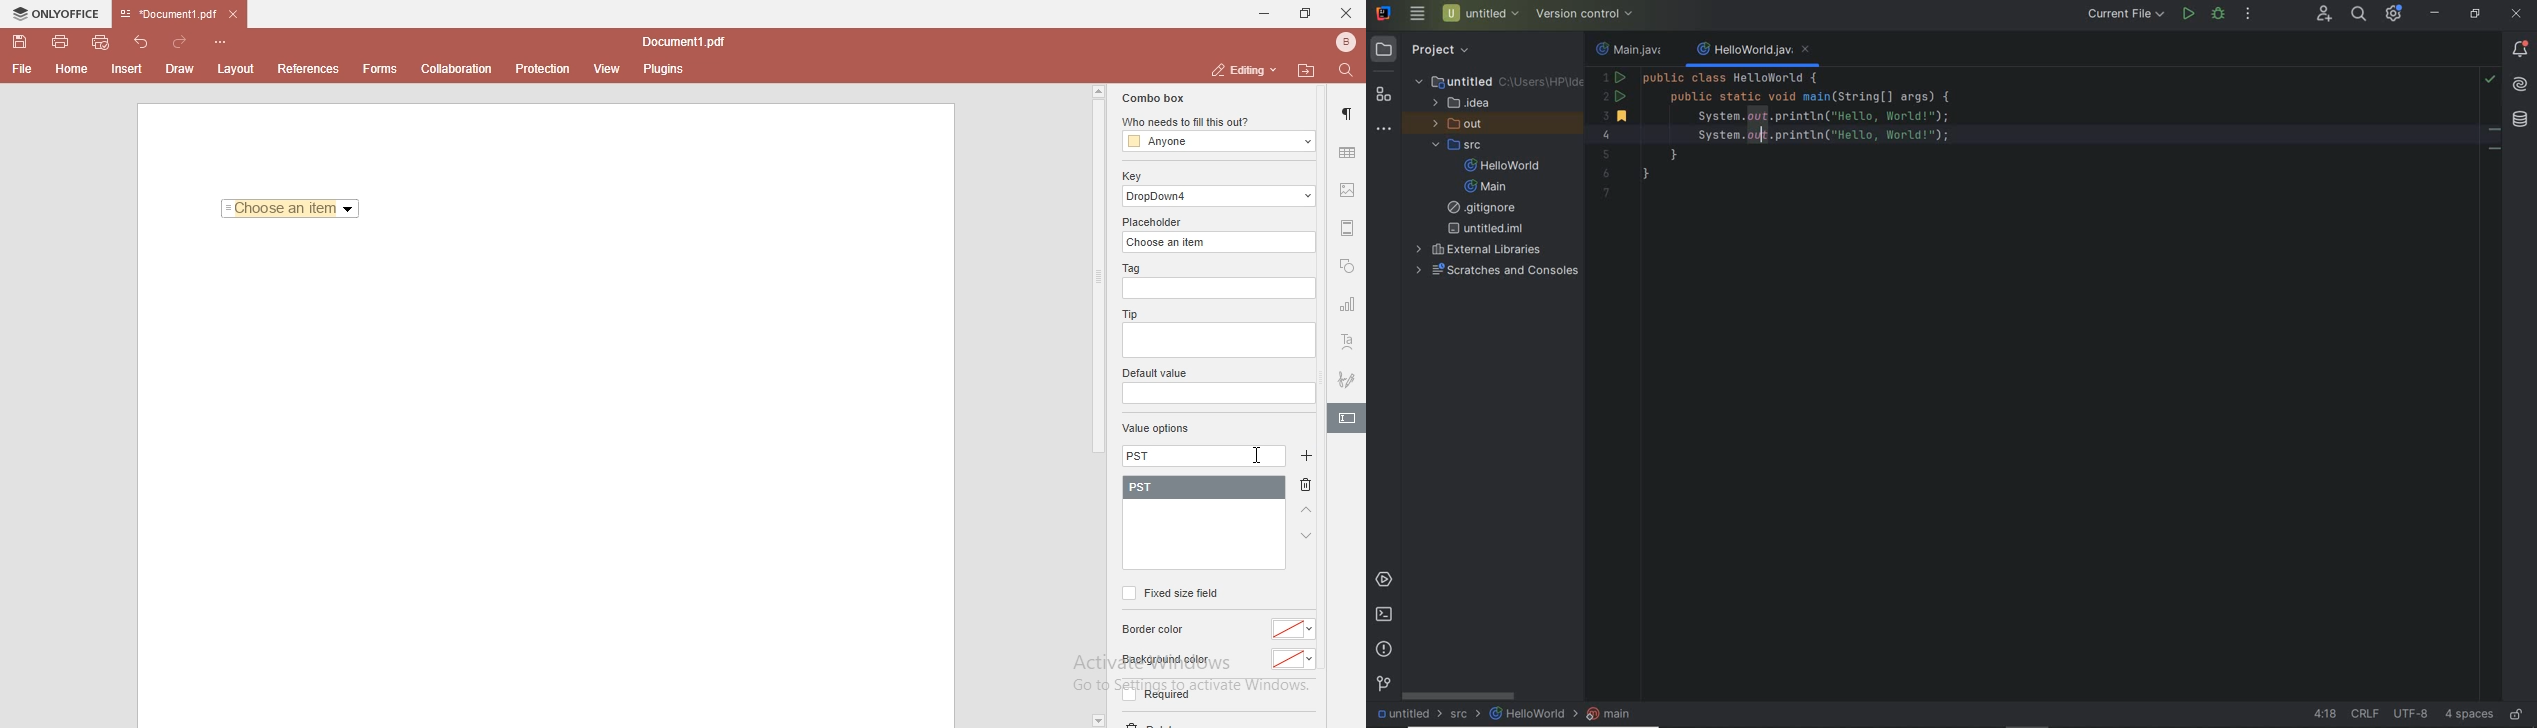 This screenshot has width=2548, height=728. I want to click on placeholder, so click(1155, 222).